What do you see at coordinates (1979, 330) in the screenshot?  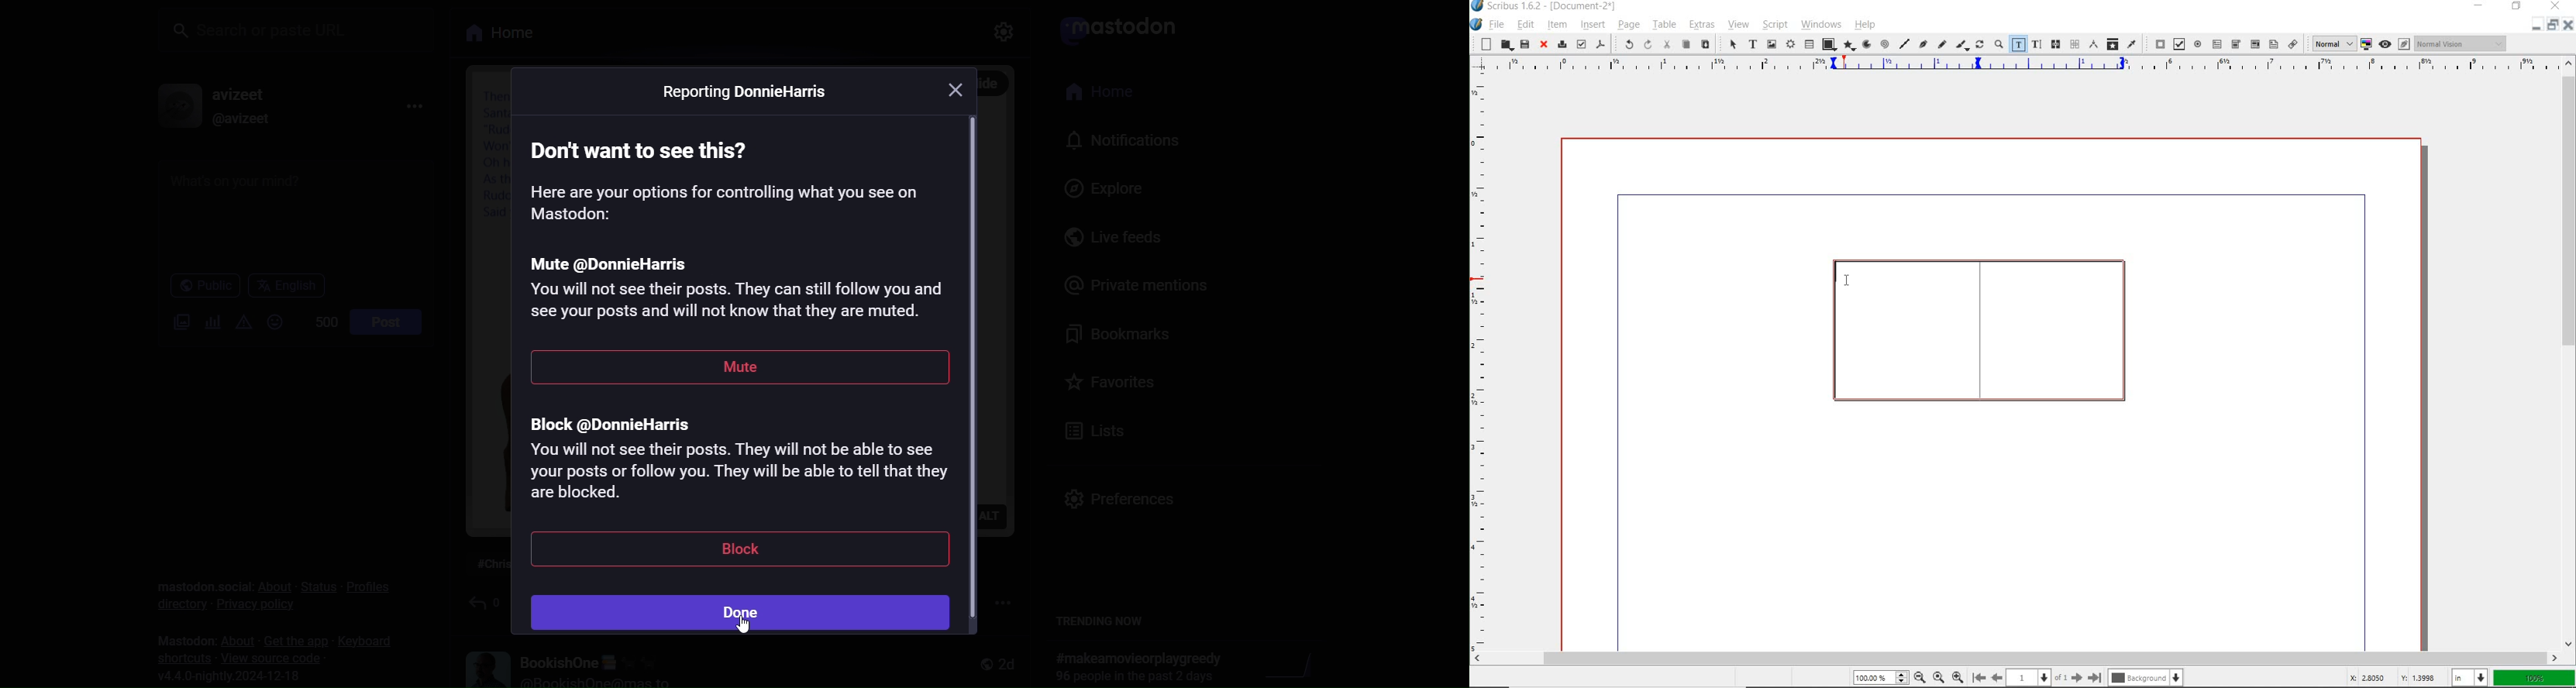 I see `text frame` at bounding box center [1979, 330].